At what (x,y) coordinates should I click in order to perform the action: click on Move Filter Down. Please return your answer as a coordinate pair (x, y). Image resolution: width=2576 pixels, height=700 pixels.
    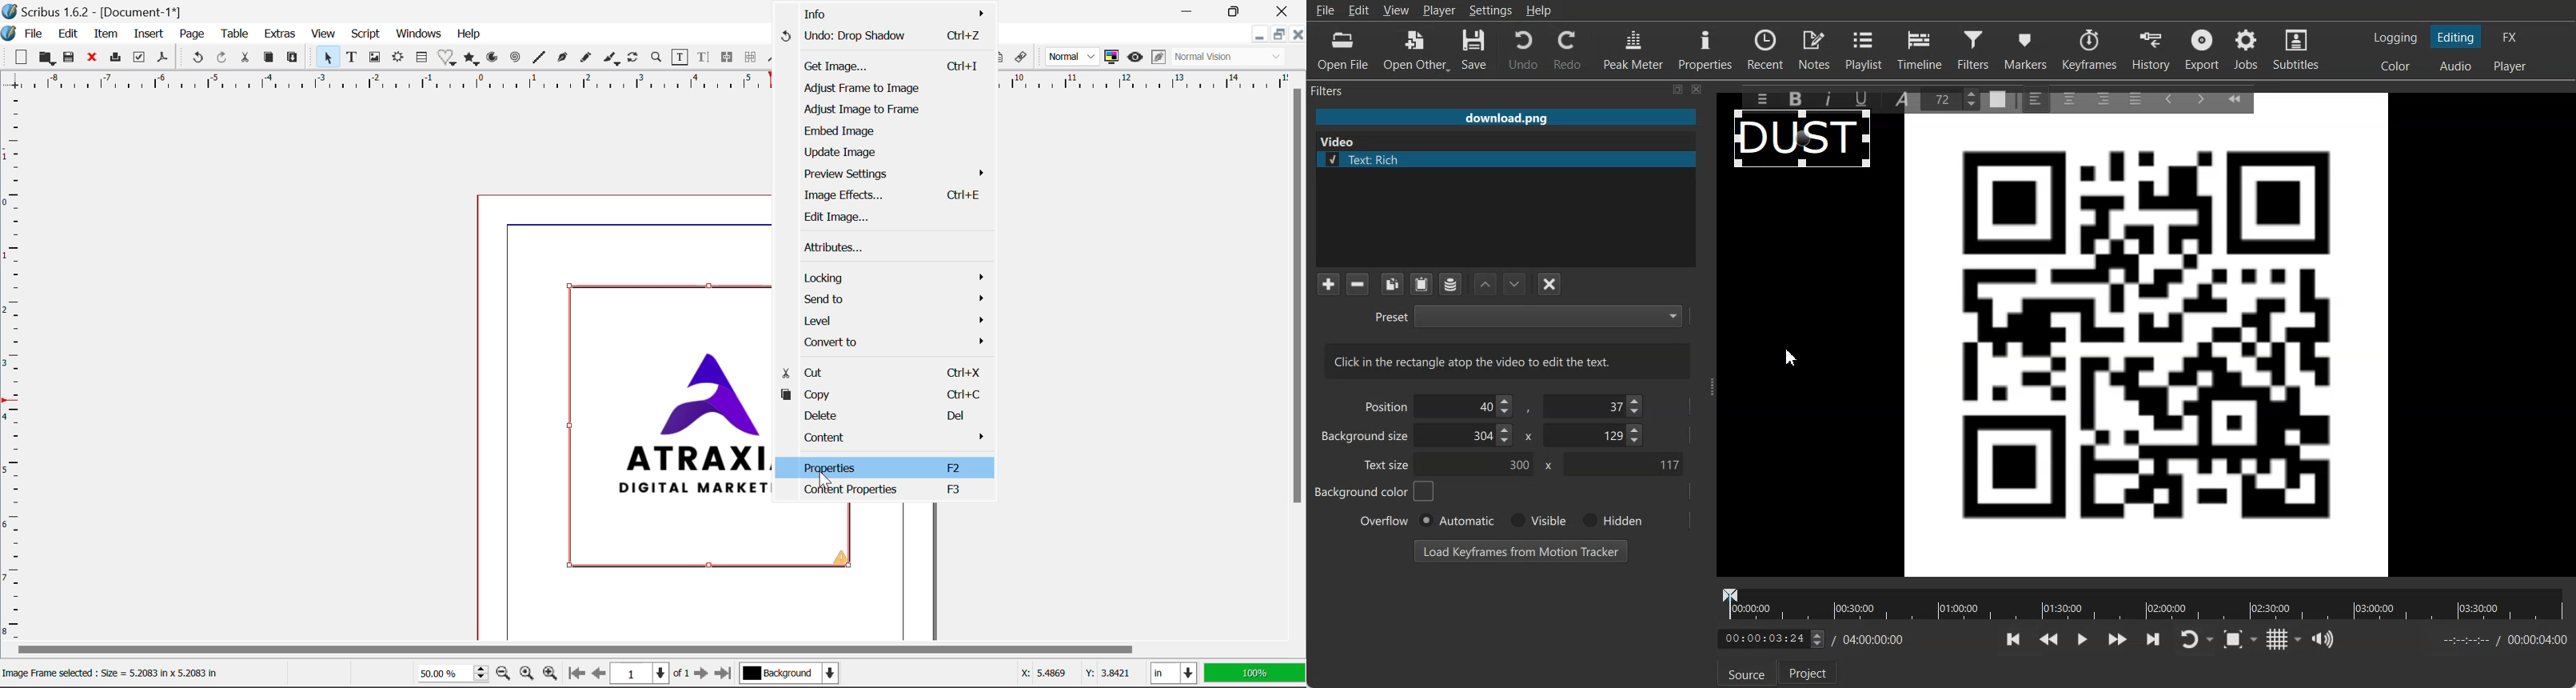
    Looking at the image, I should click on (1515, 284).